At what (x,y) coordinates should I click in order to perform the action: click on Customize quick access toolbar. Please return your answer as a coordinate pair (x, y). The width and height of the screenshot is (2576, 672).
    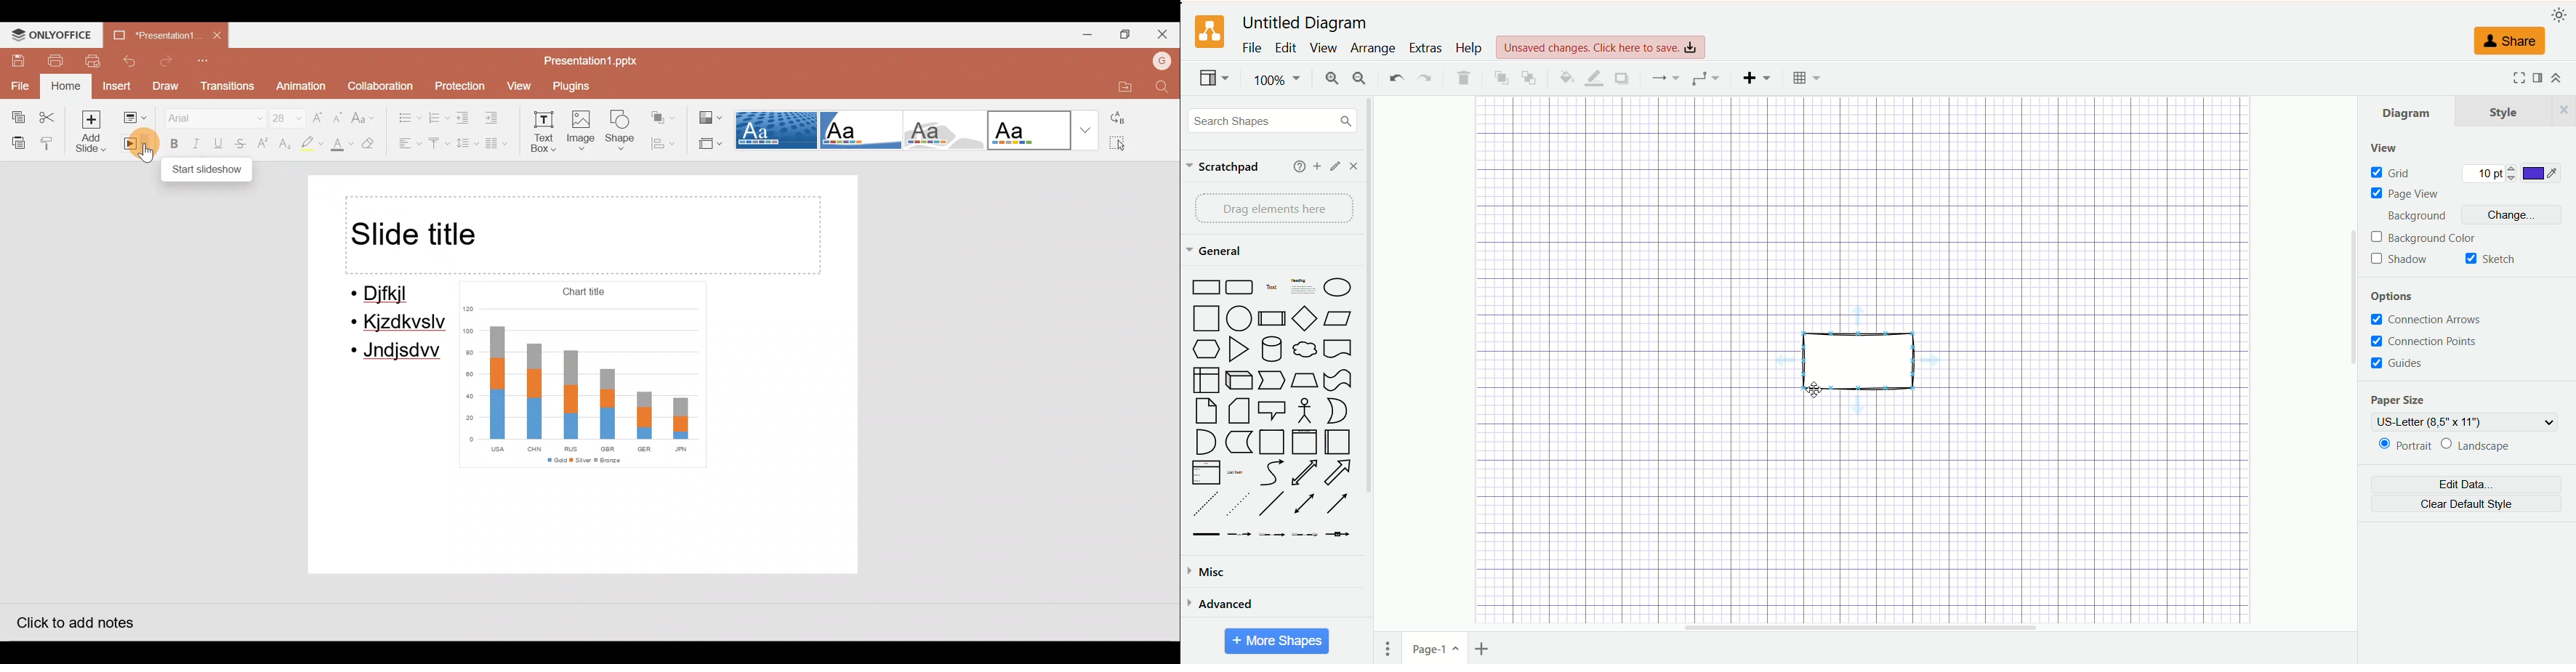
    Looking at the image, I should click on (210, 60).